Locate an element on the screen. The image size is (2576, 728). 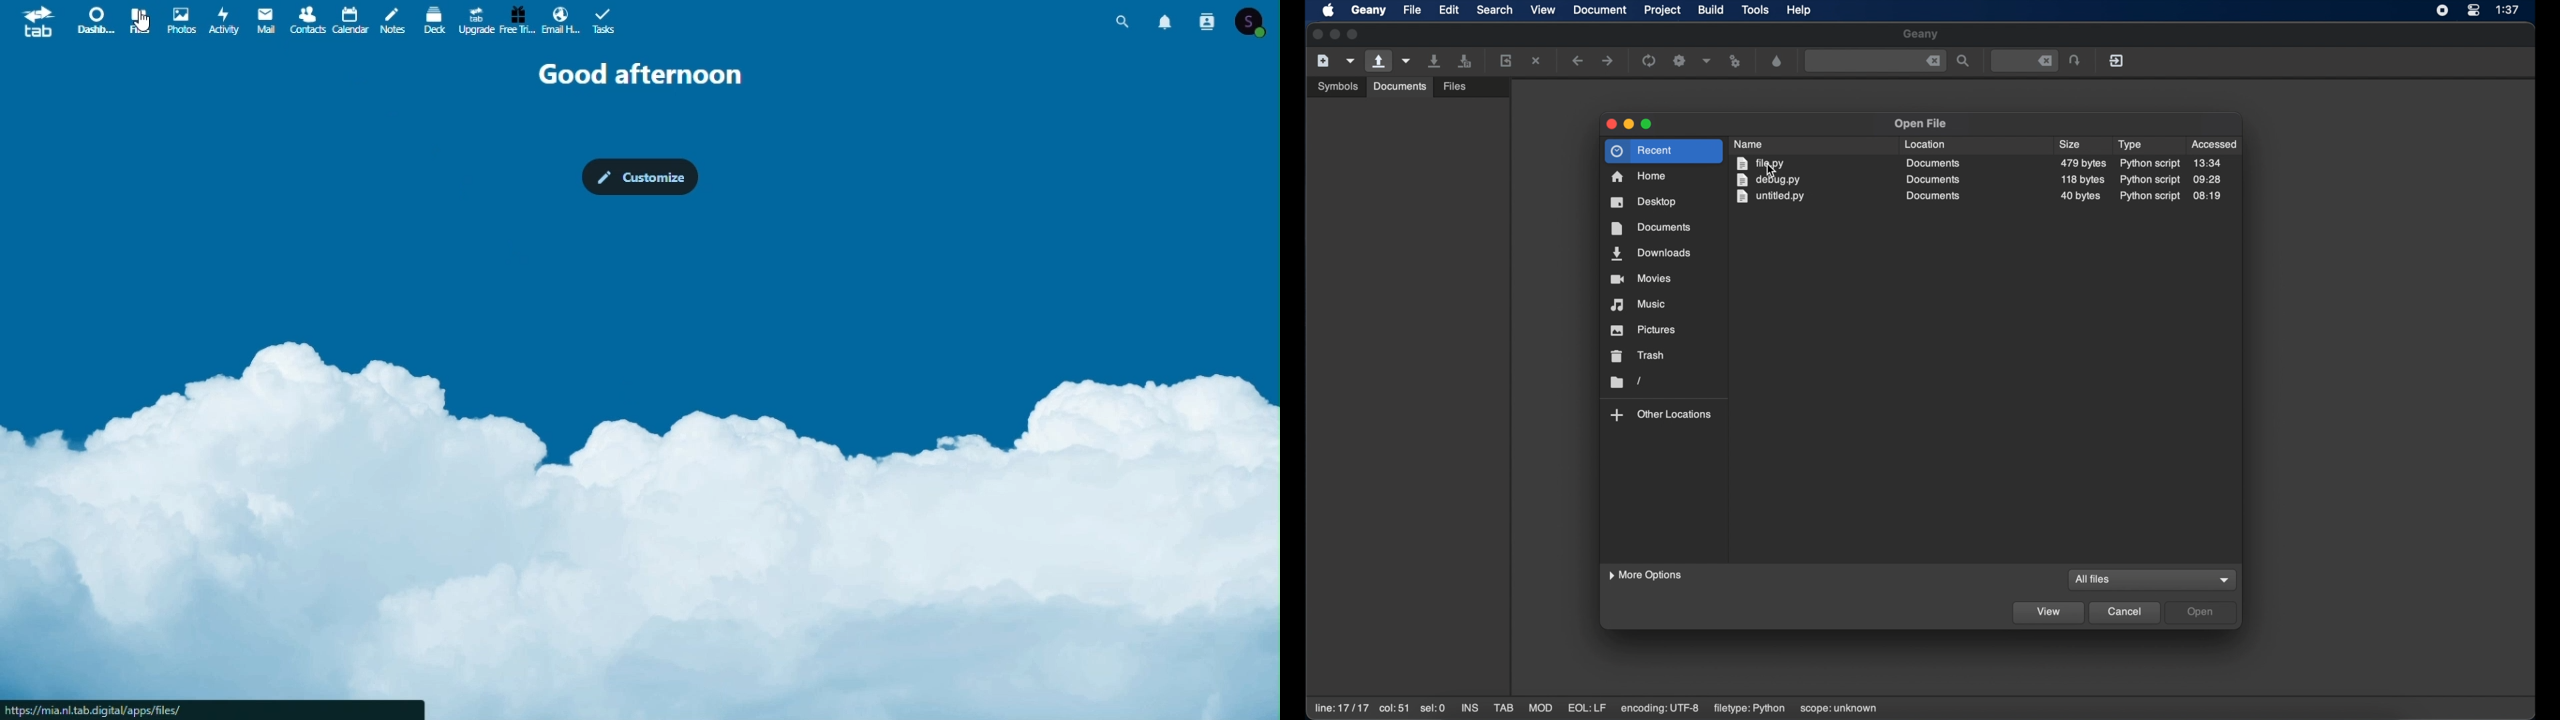
Activity is located at coordinates (225, 21).